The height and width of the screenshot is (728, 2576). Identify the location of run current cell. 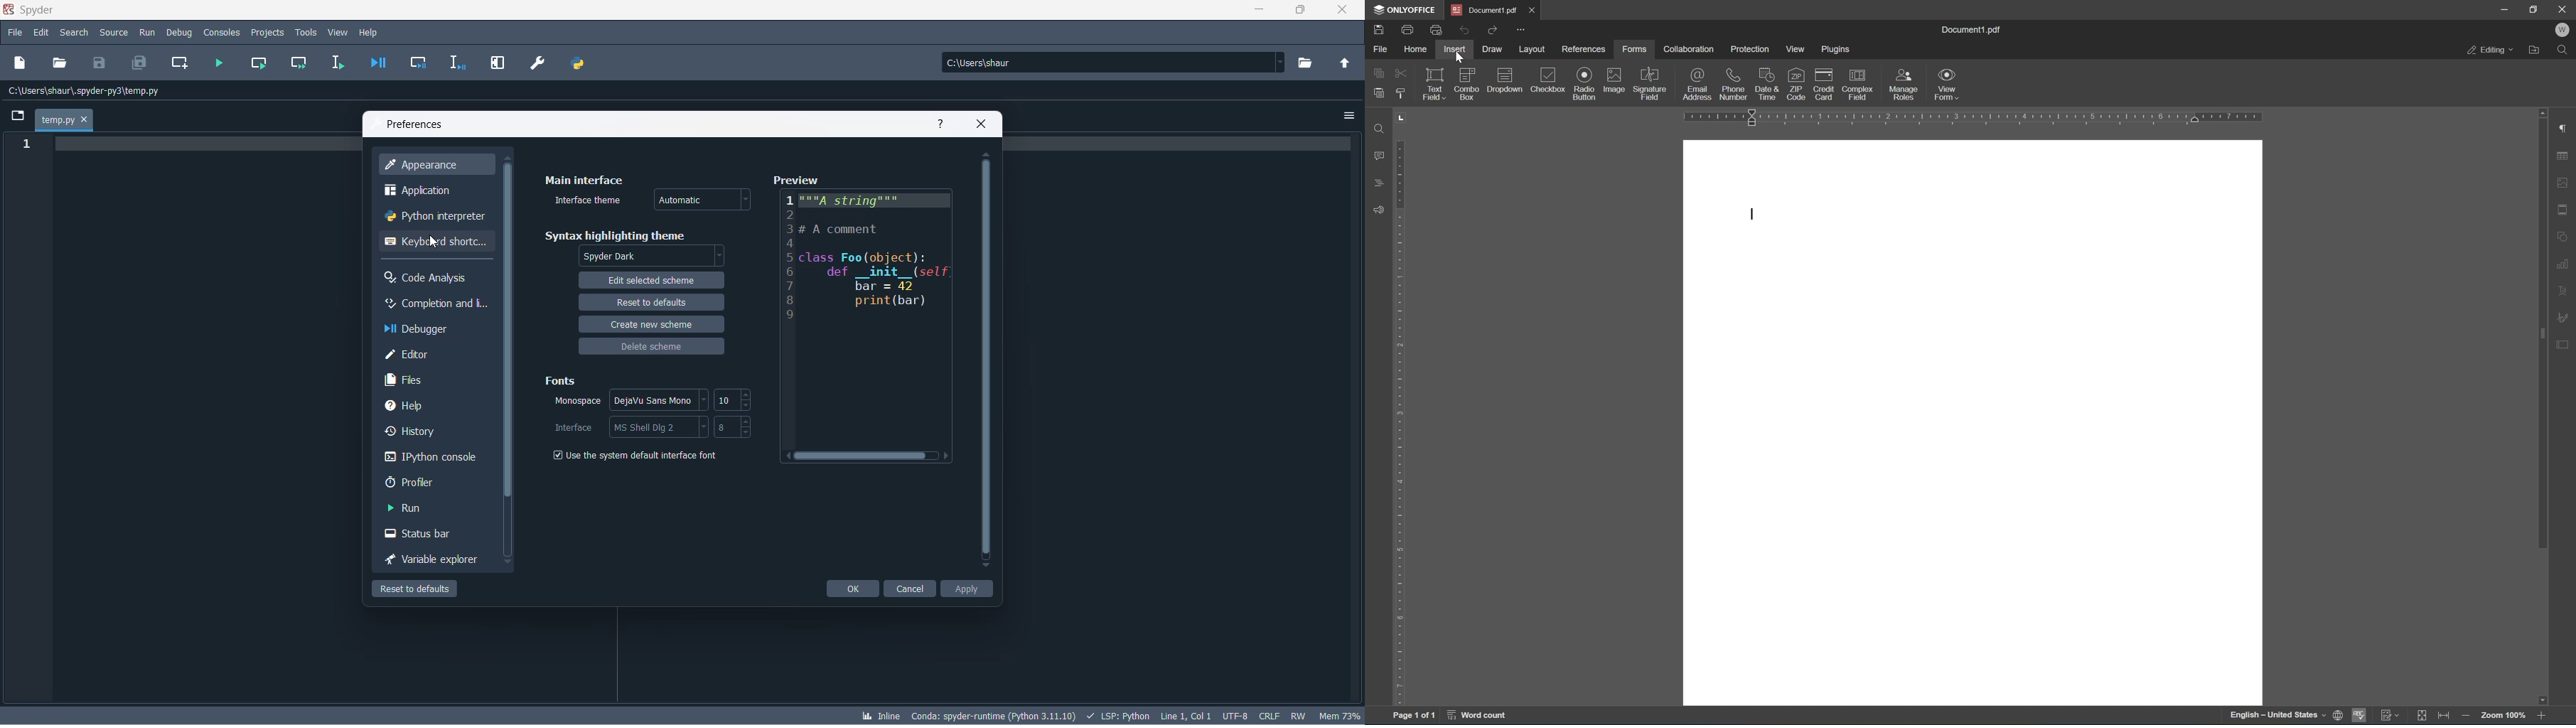
(259, 61).